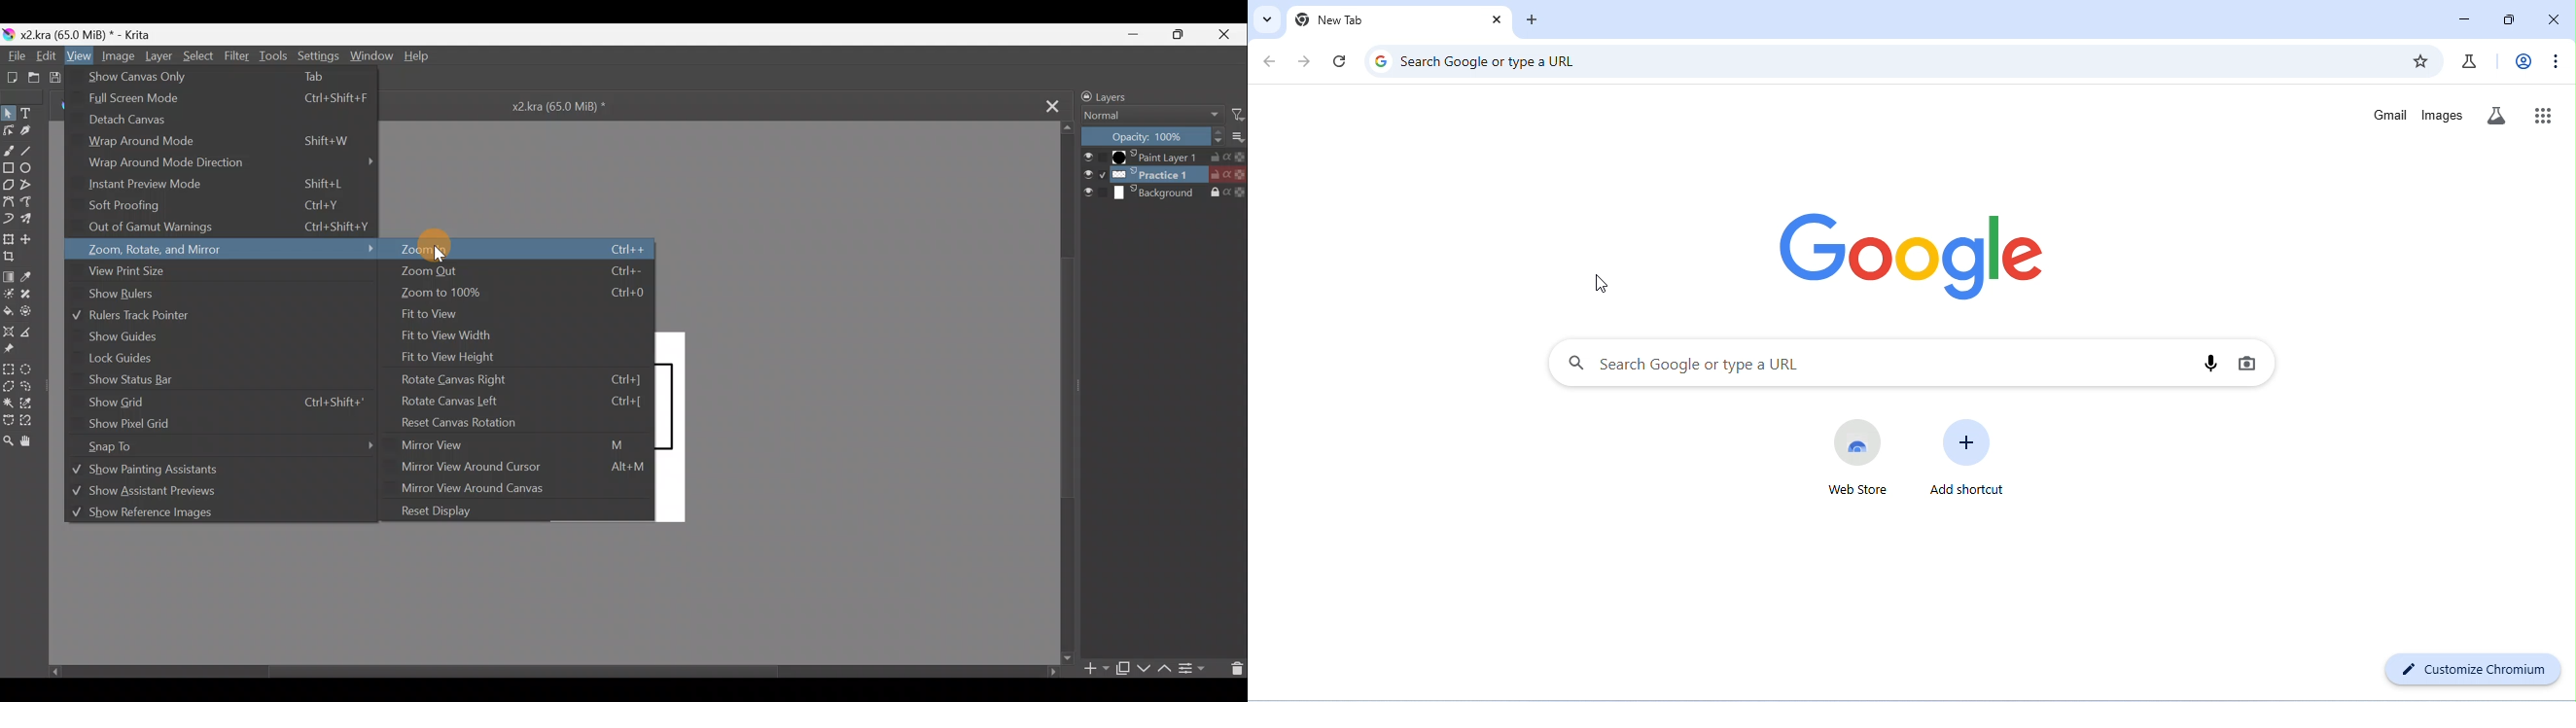  What do you see at coordinates (30, 168) in the screenshot?
I see `Ellipse tool` at bounding box center [30, 168].